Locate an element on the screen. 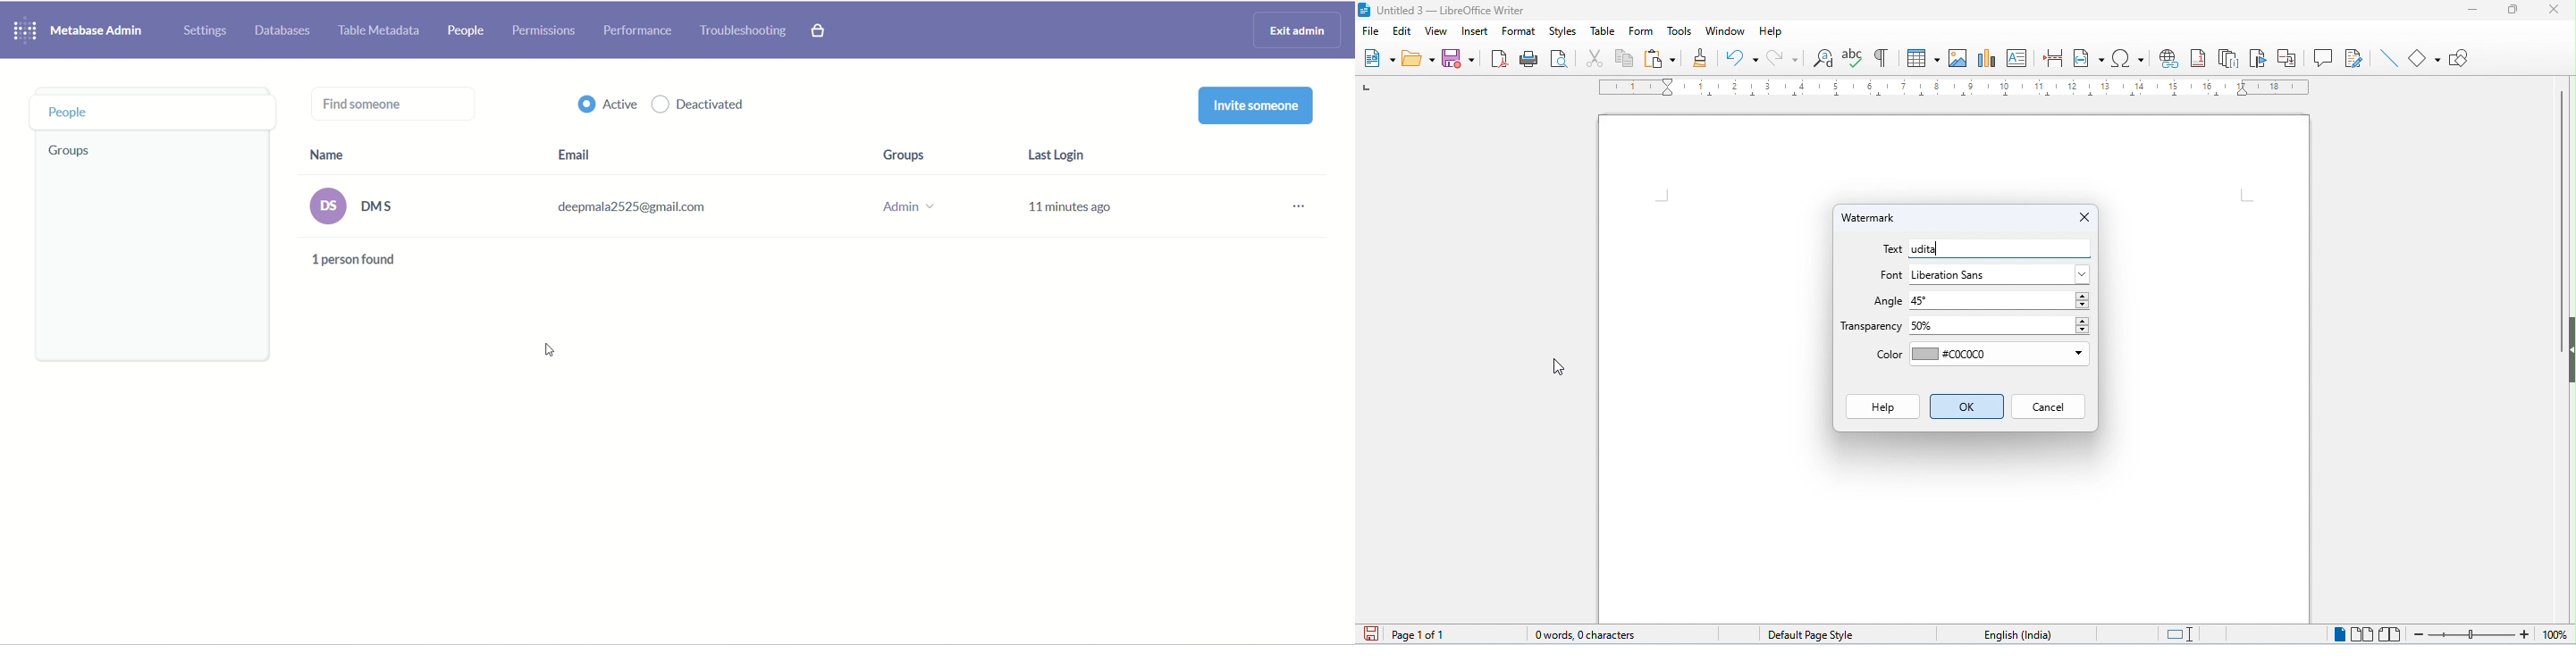  color is located at coordinates (1886, 356).